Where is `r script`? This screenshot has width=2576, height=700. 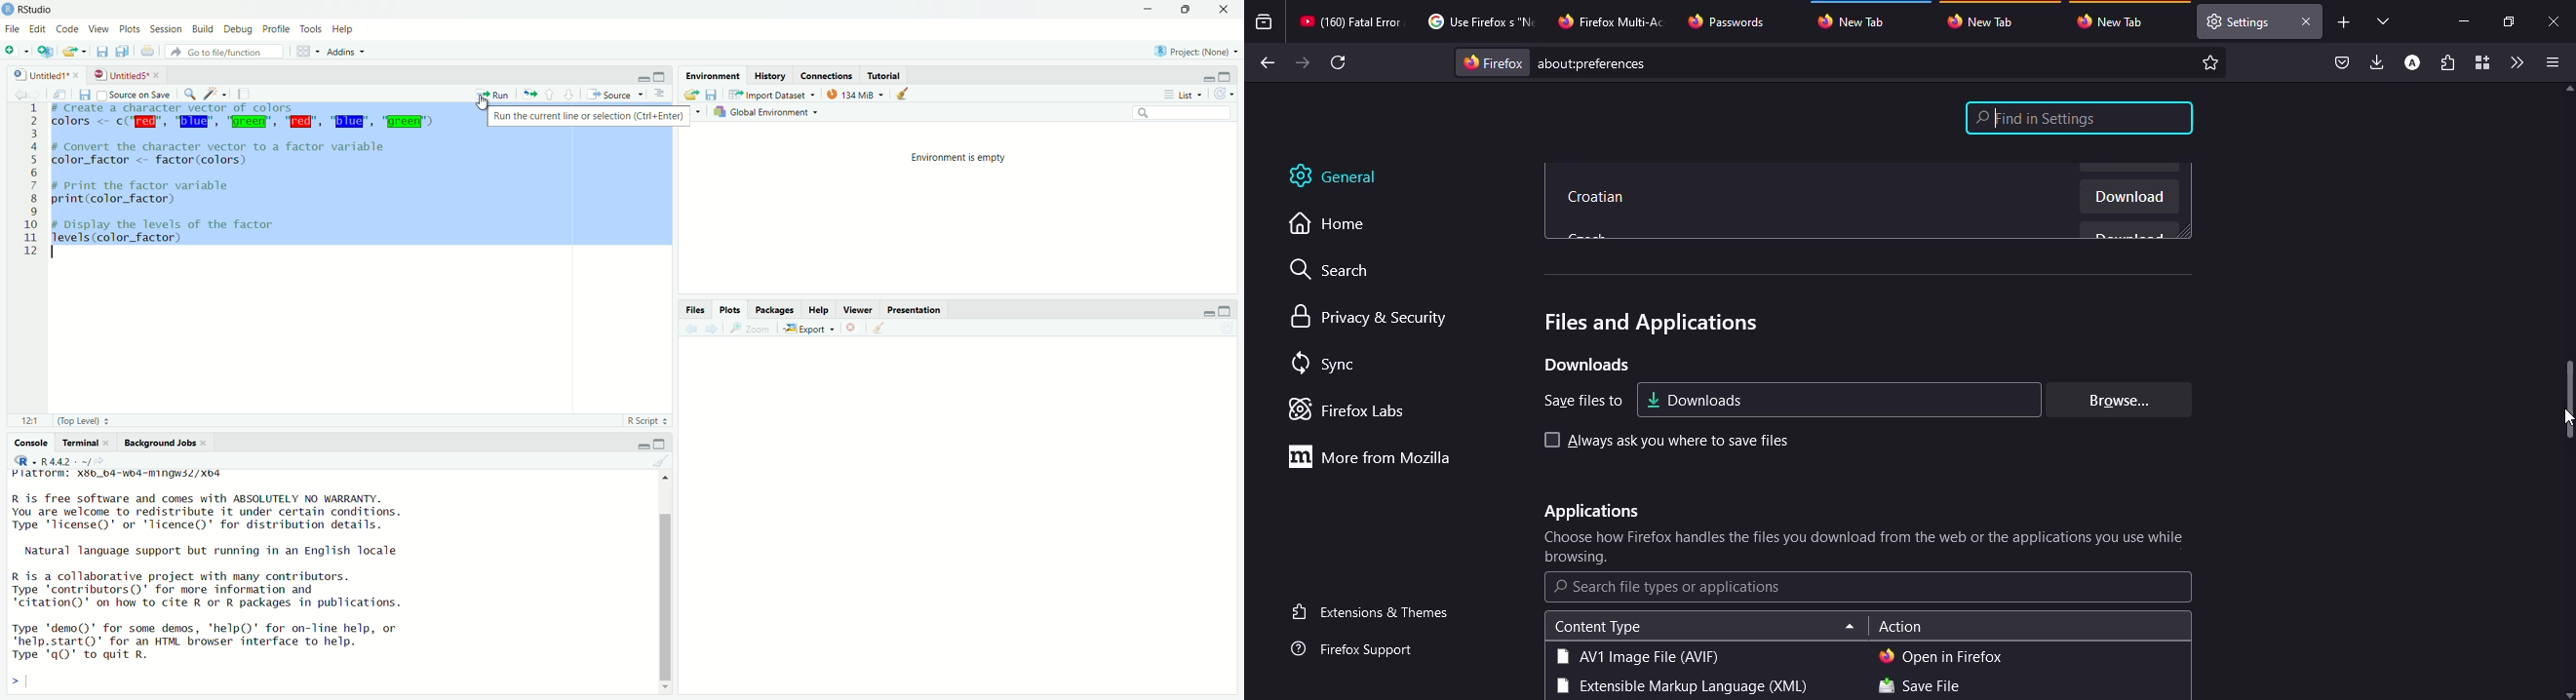 r script is located at coordinates (648, 421).